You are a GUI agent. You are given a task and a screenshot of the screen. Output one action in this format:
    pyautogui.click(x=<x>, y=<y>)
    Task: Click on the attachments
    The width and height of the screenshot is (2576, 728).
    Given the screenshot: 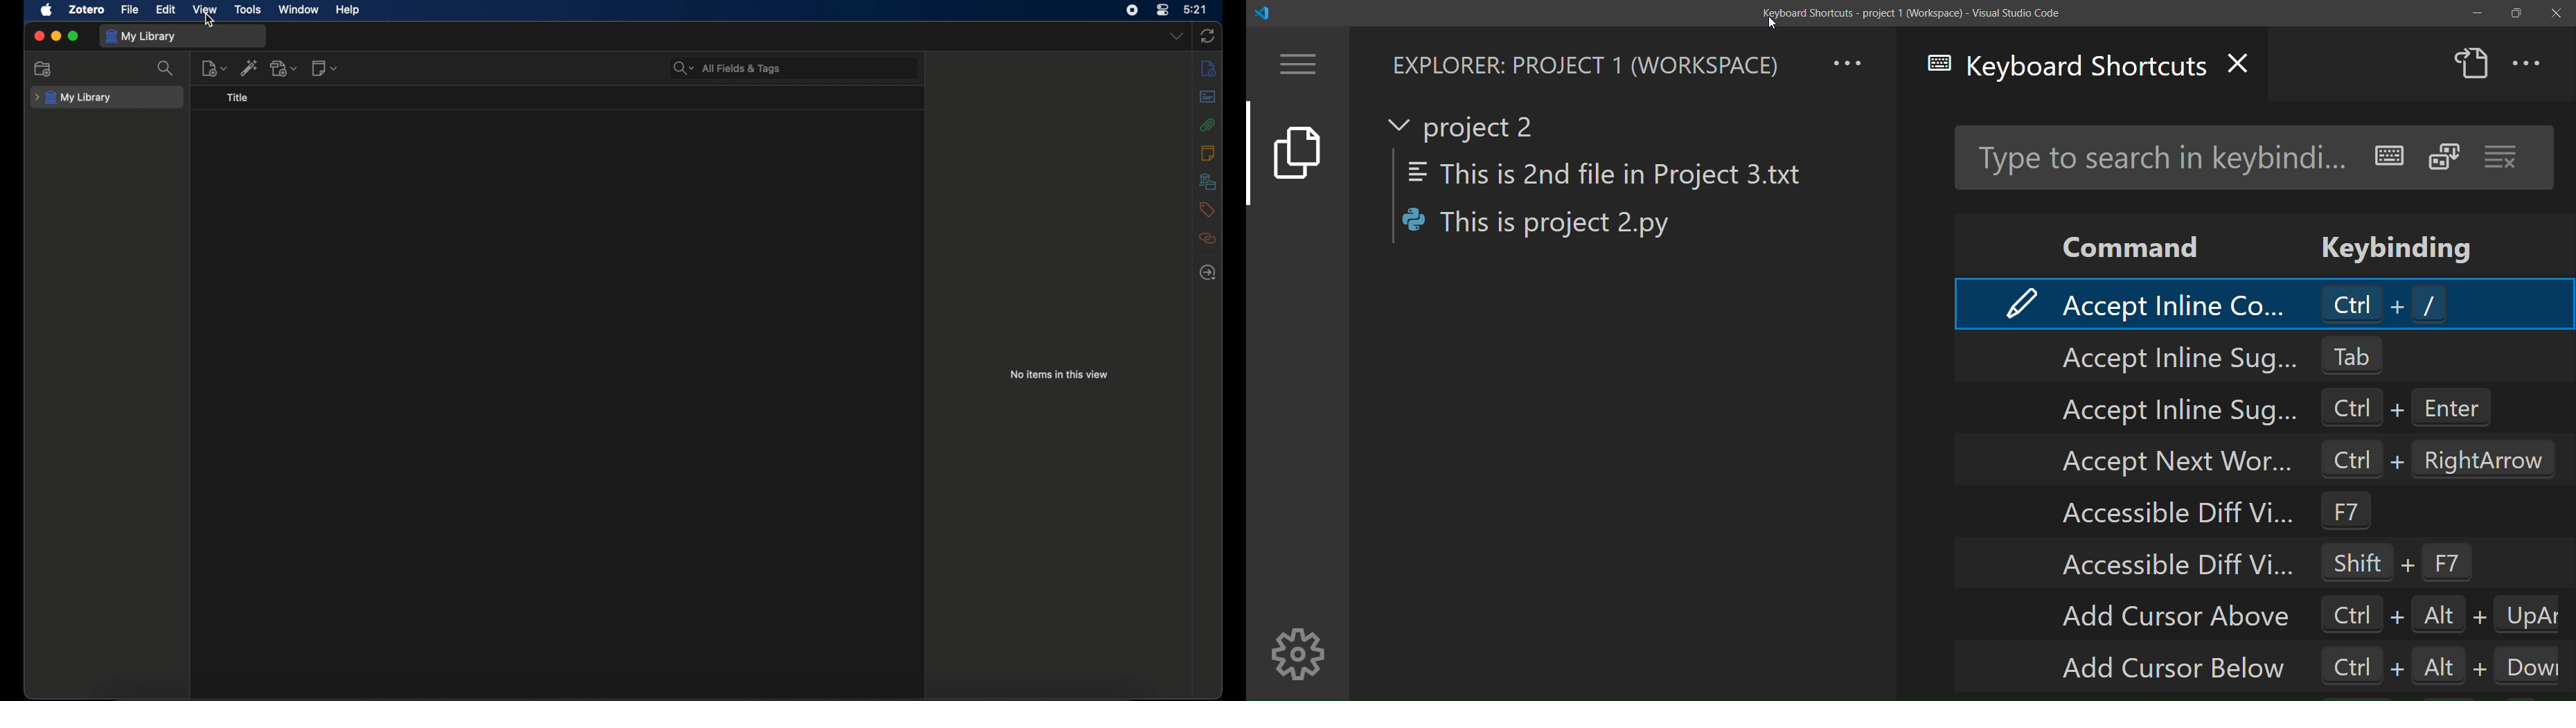 What is the action you would take?
    pyautogui.click(x=1208, y=124)
    